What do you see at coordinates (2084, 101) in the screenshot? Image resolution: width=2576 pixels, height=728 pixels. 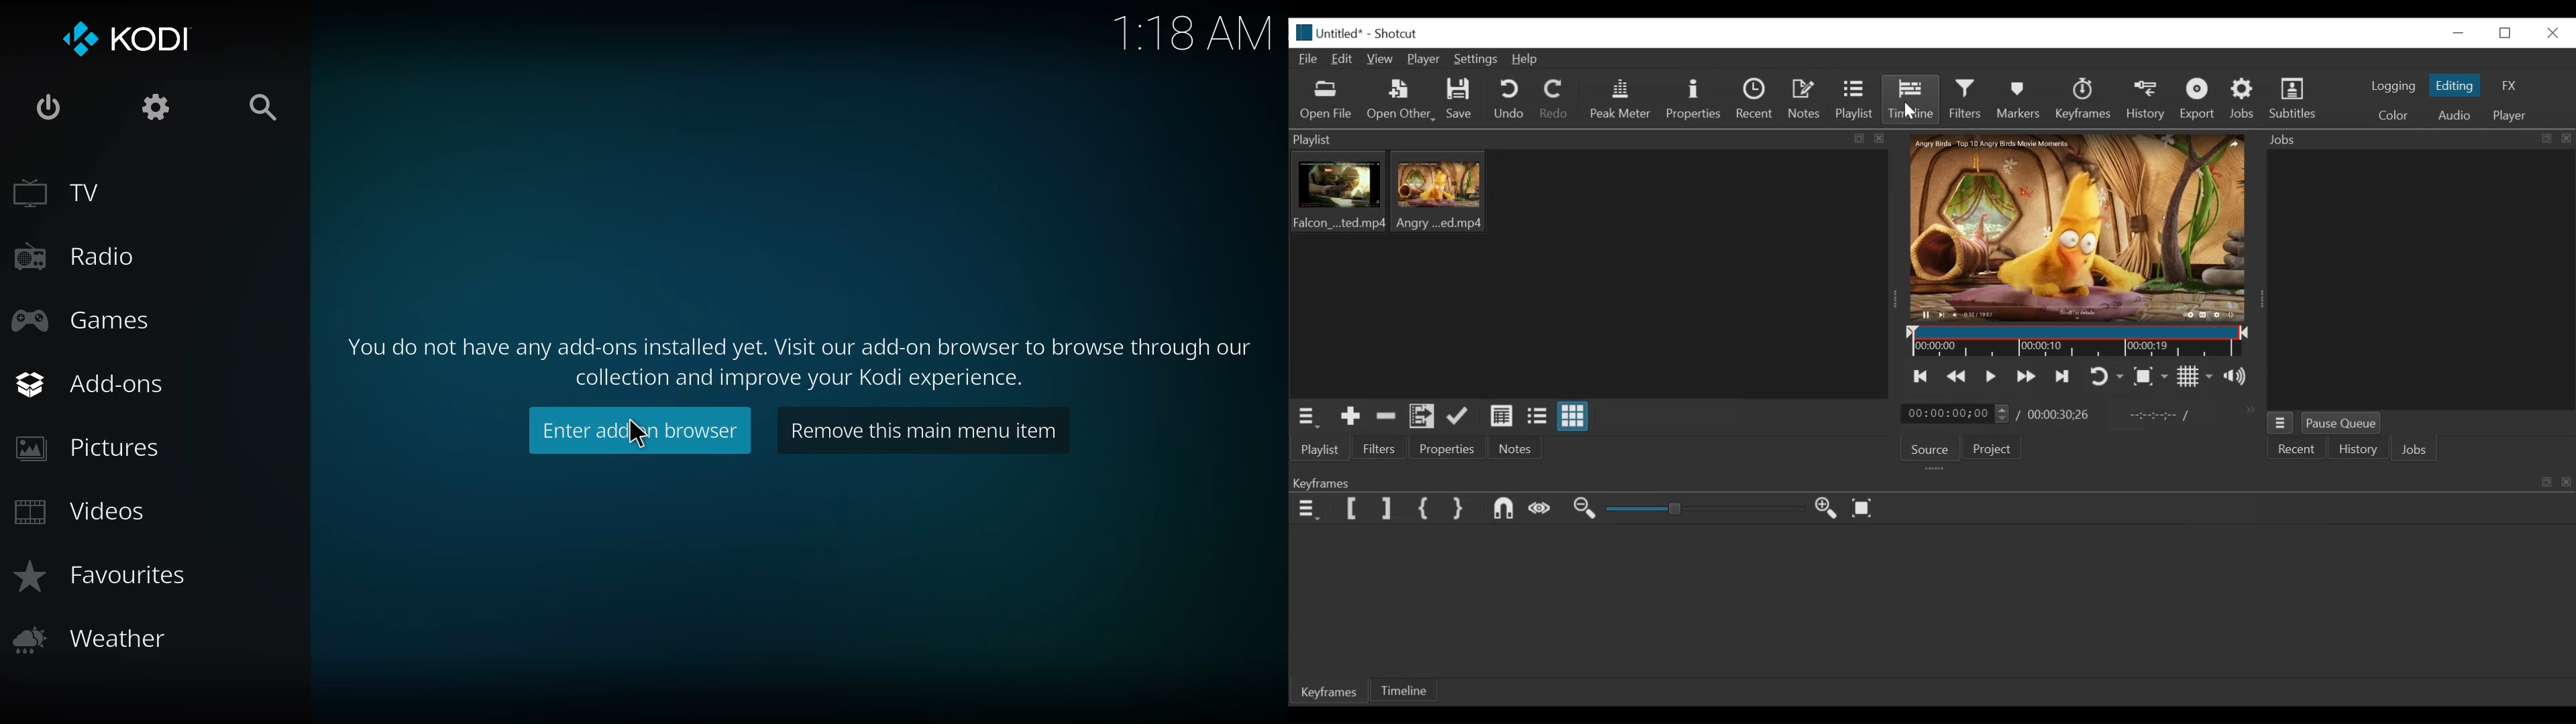 I see `keyframes` at bounding box center [2084, 101].